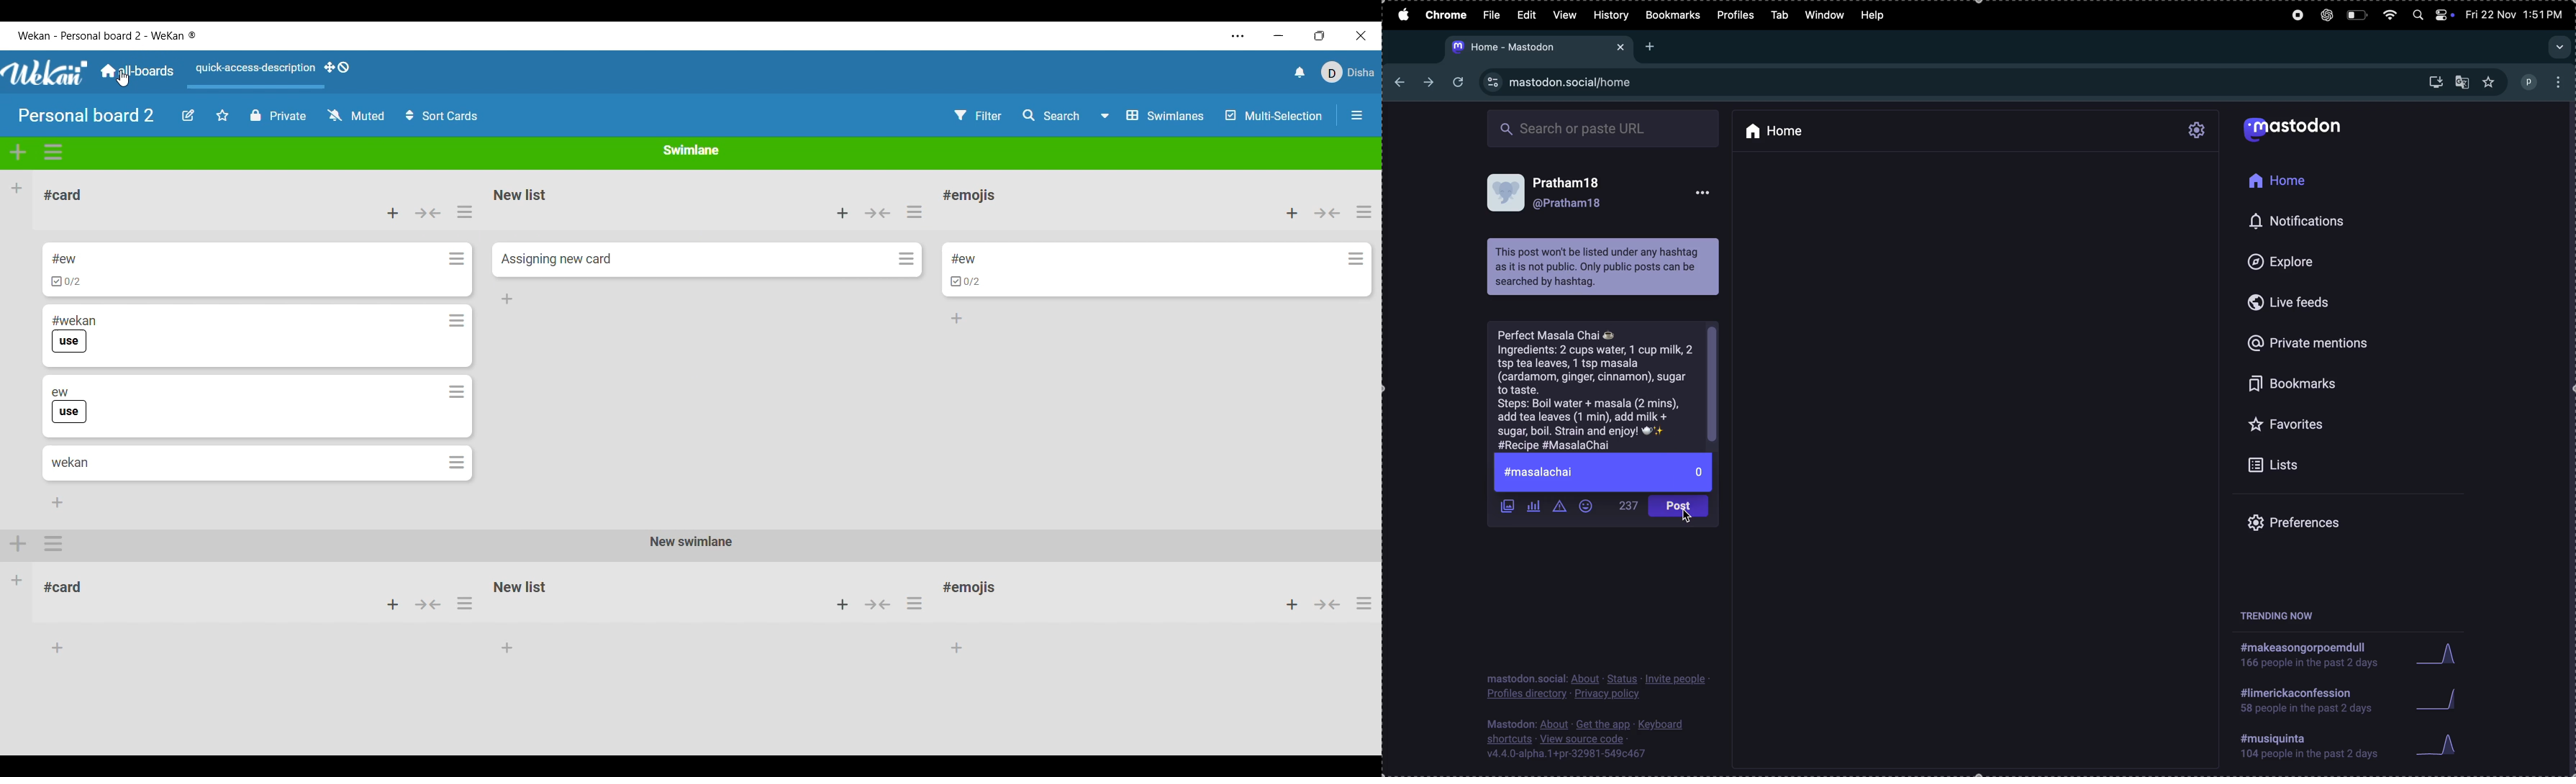  Describe the element at coordinates (1877, 15) in the screenshot. I see `help` at that location.